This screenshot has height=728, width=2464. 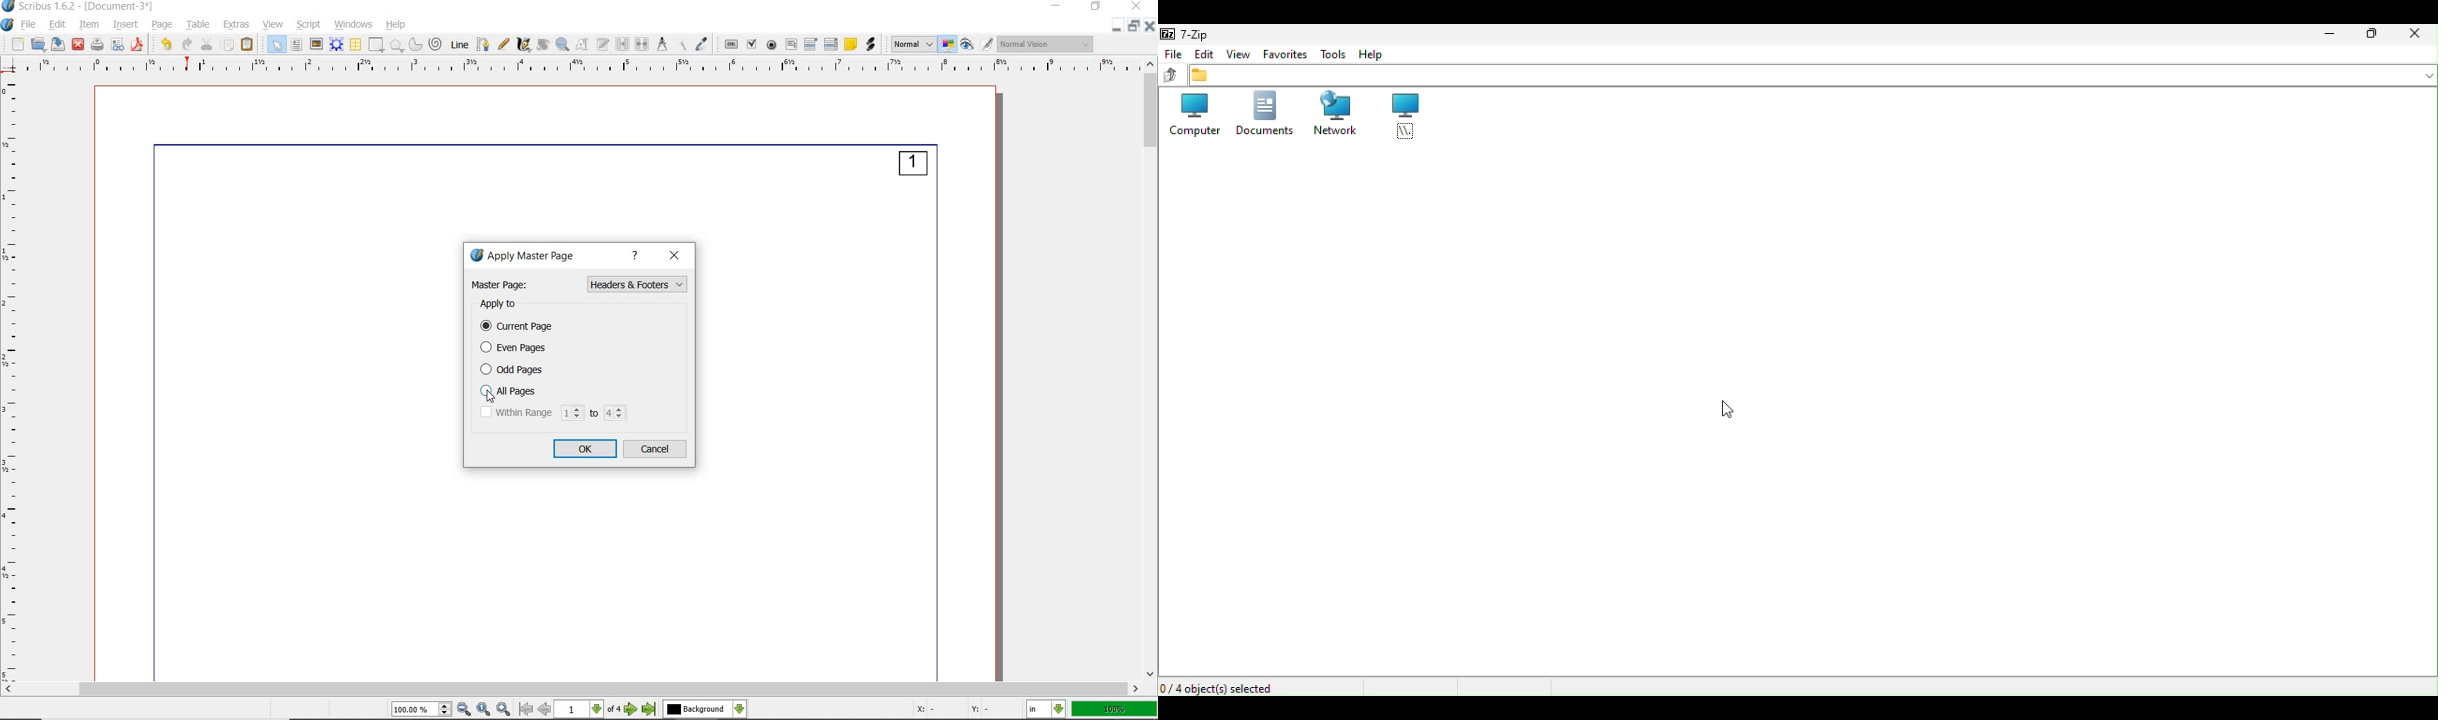 I want to click on apply to, so click(x=501, y=304).